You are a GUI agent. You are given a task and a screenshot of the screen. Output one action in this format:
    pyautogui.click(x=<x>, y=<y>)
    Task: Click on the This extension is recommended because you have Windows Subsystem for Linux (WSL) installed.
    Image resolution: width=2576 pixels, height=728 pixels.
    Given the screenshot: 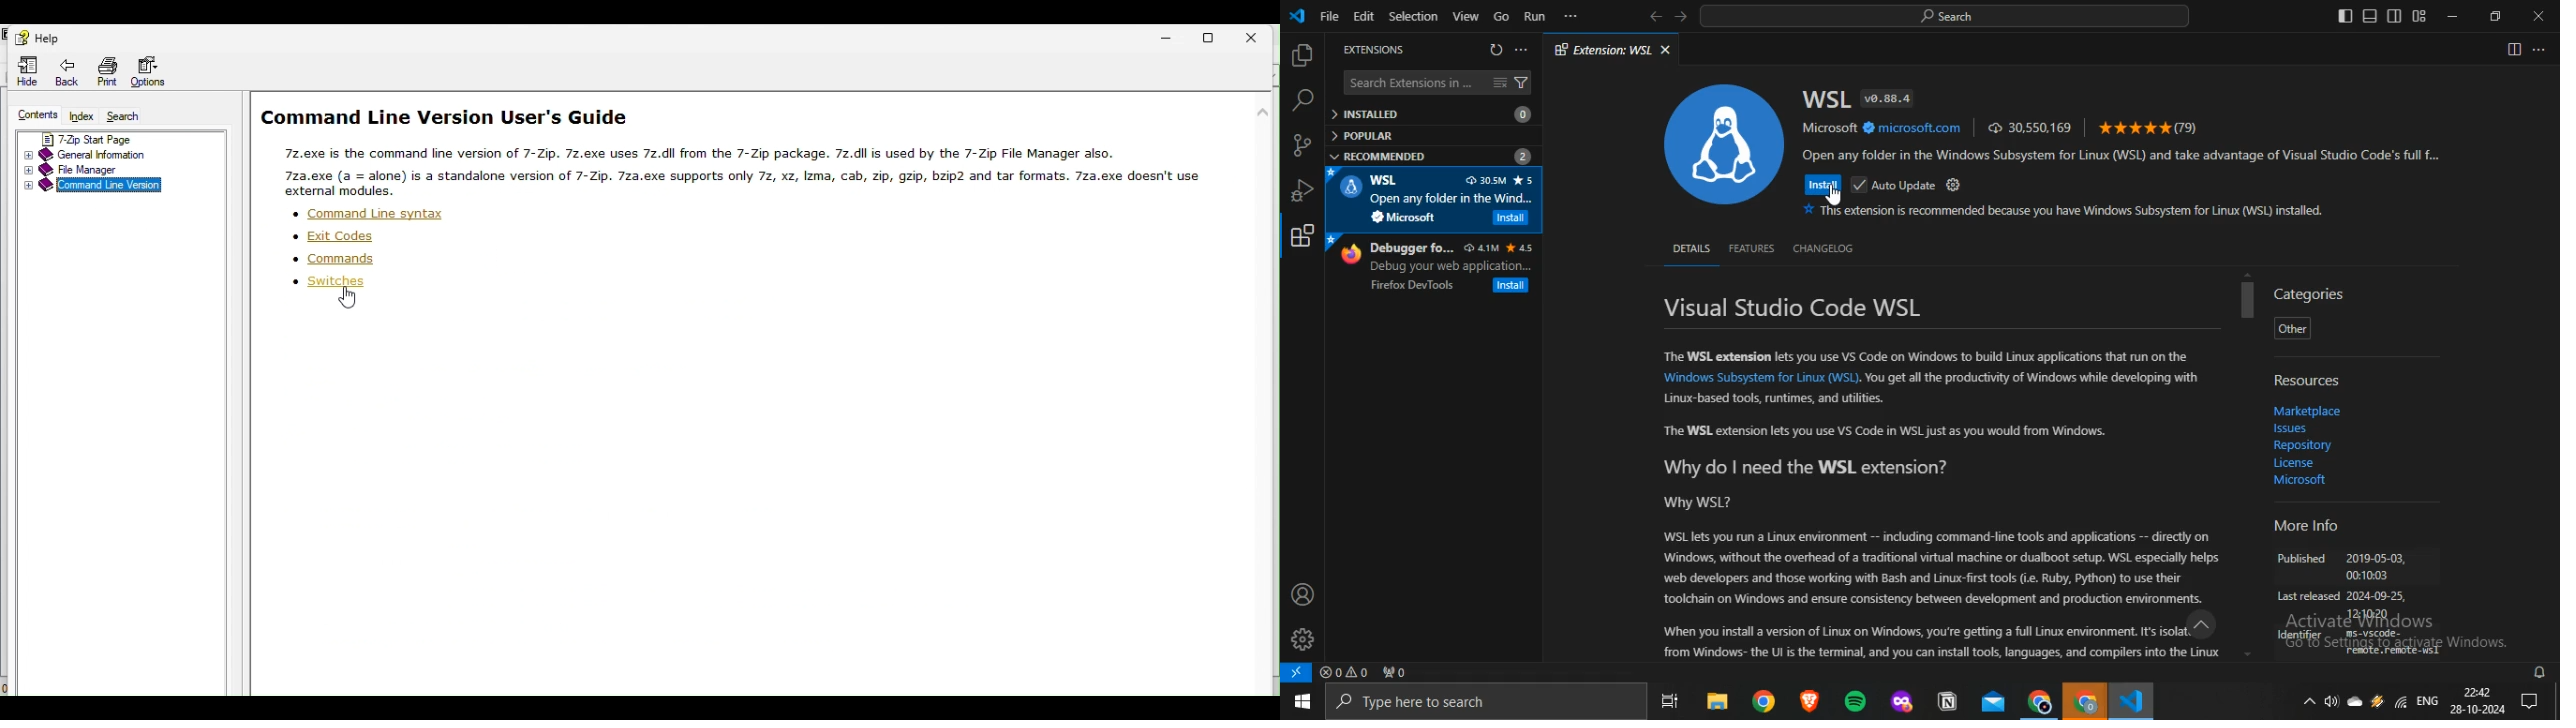 What is the action you would take?
    pyautogui.click(x=2066, y=210)
    